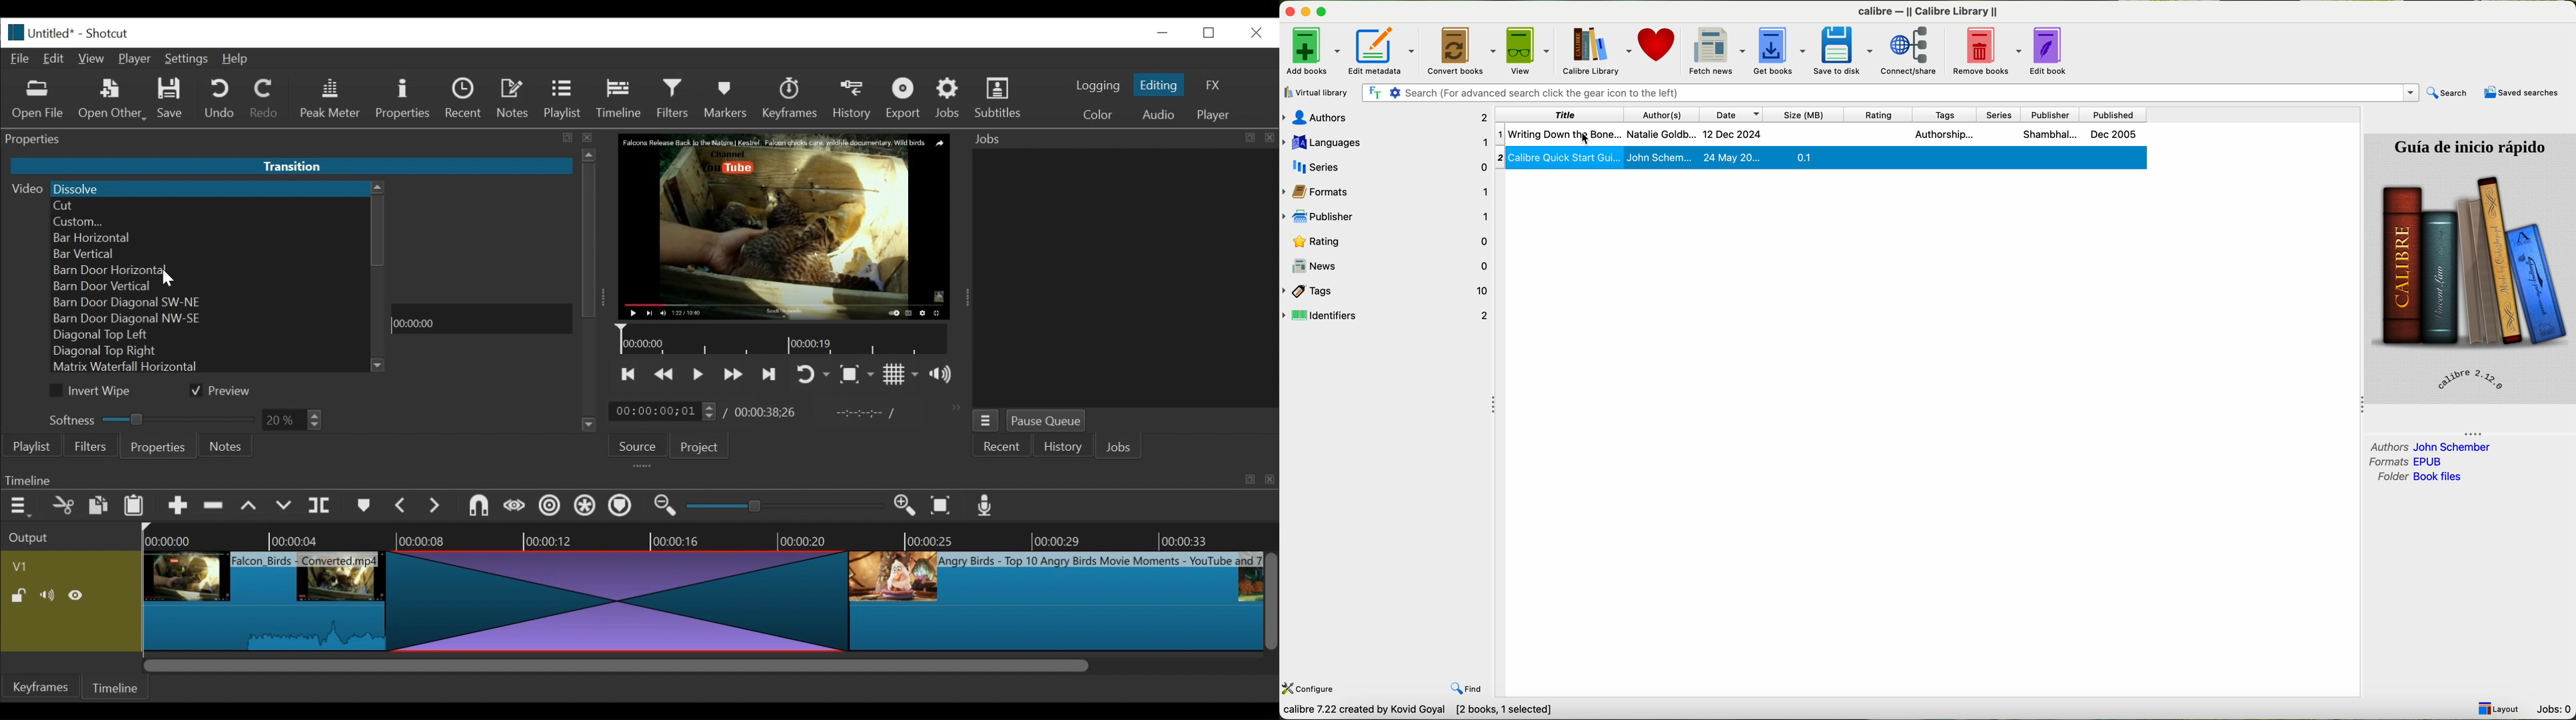  Describe the element at coordinates (138, 60) in the screenshot. I see `Player` at that location.